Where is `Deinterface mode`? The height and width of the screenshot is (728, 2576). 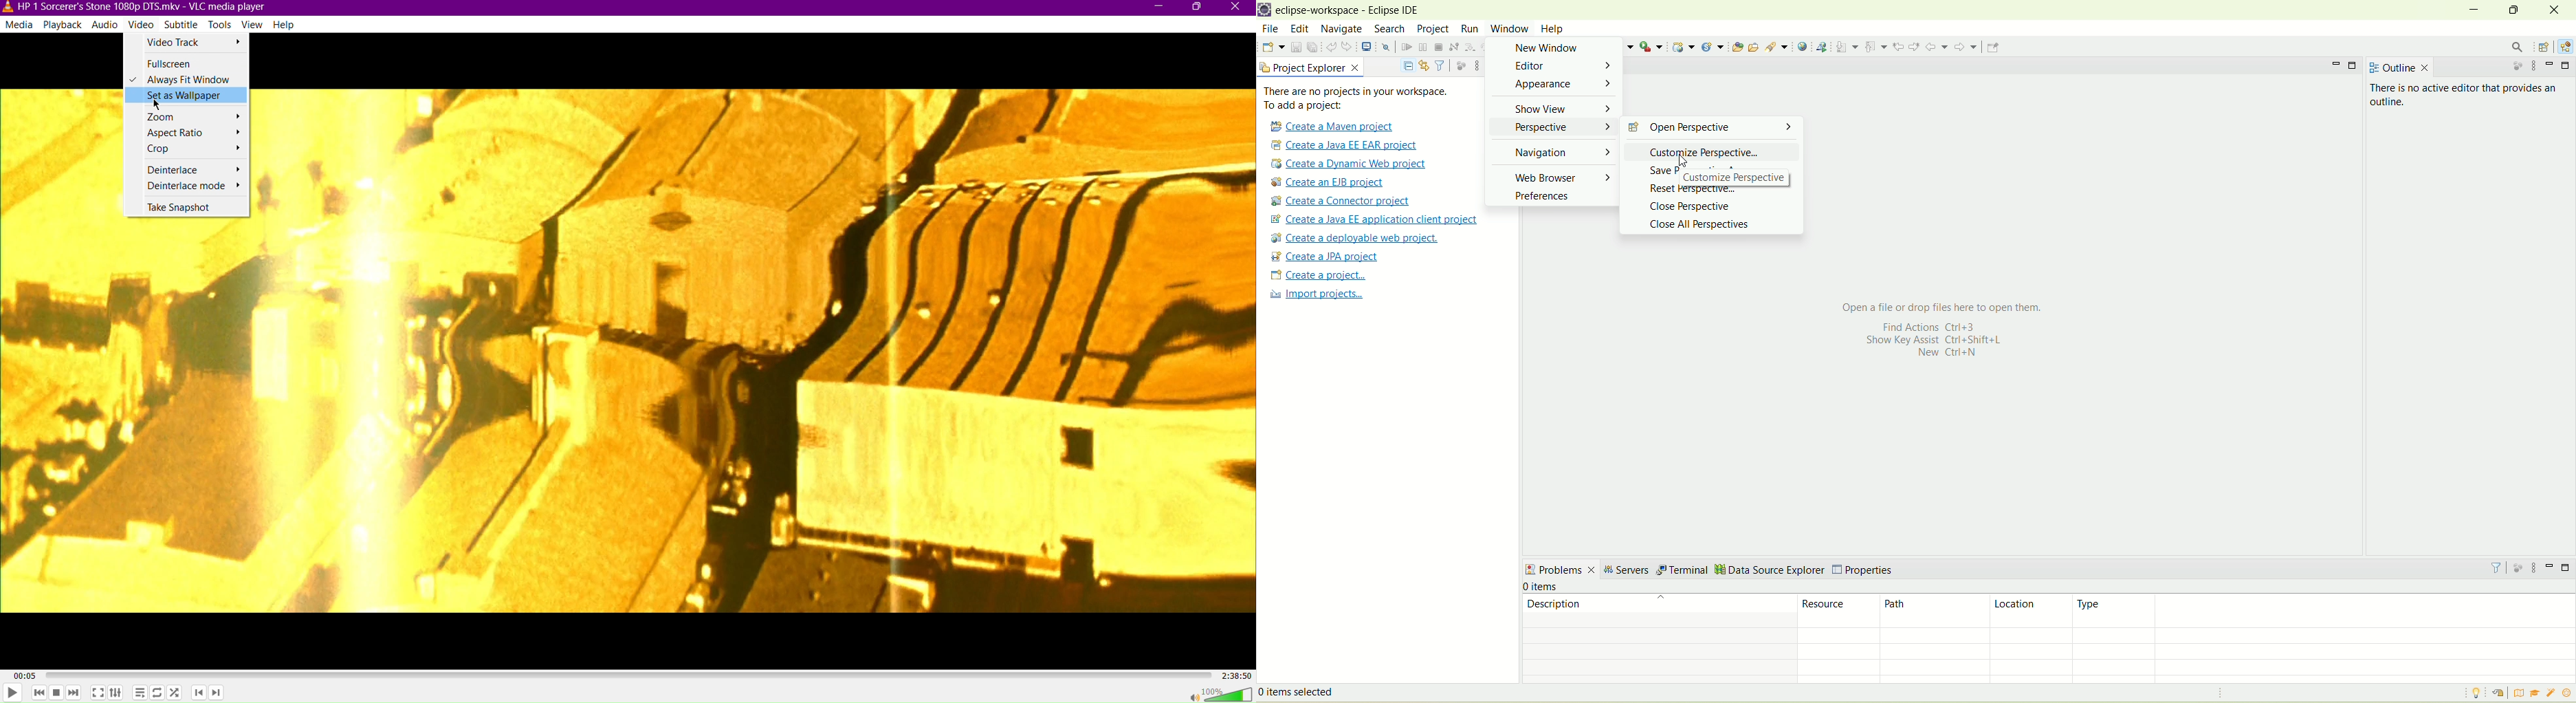
Deinterface mode is located at coordinates (186, 187).